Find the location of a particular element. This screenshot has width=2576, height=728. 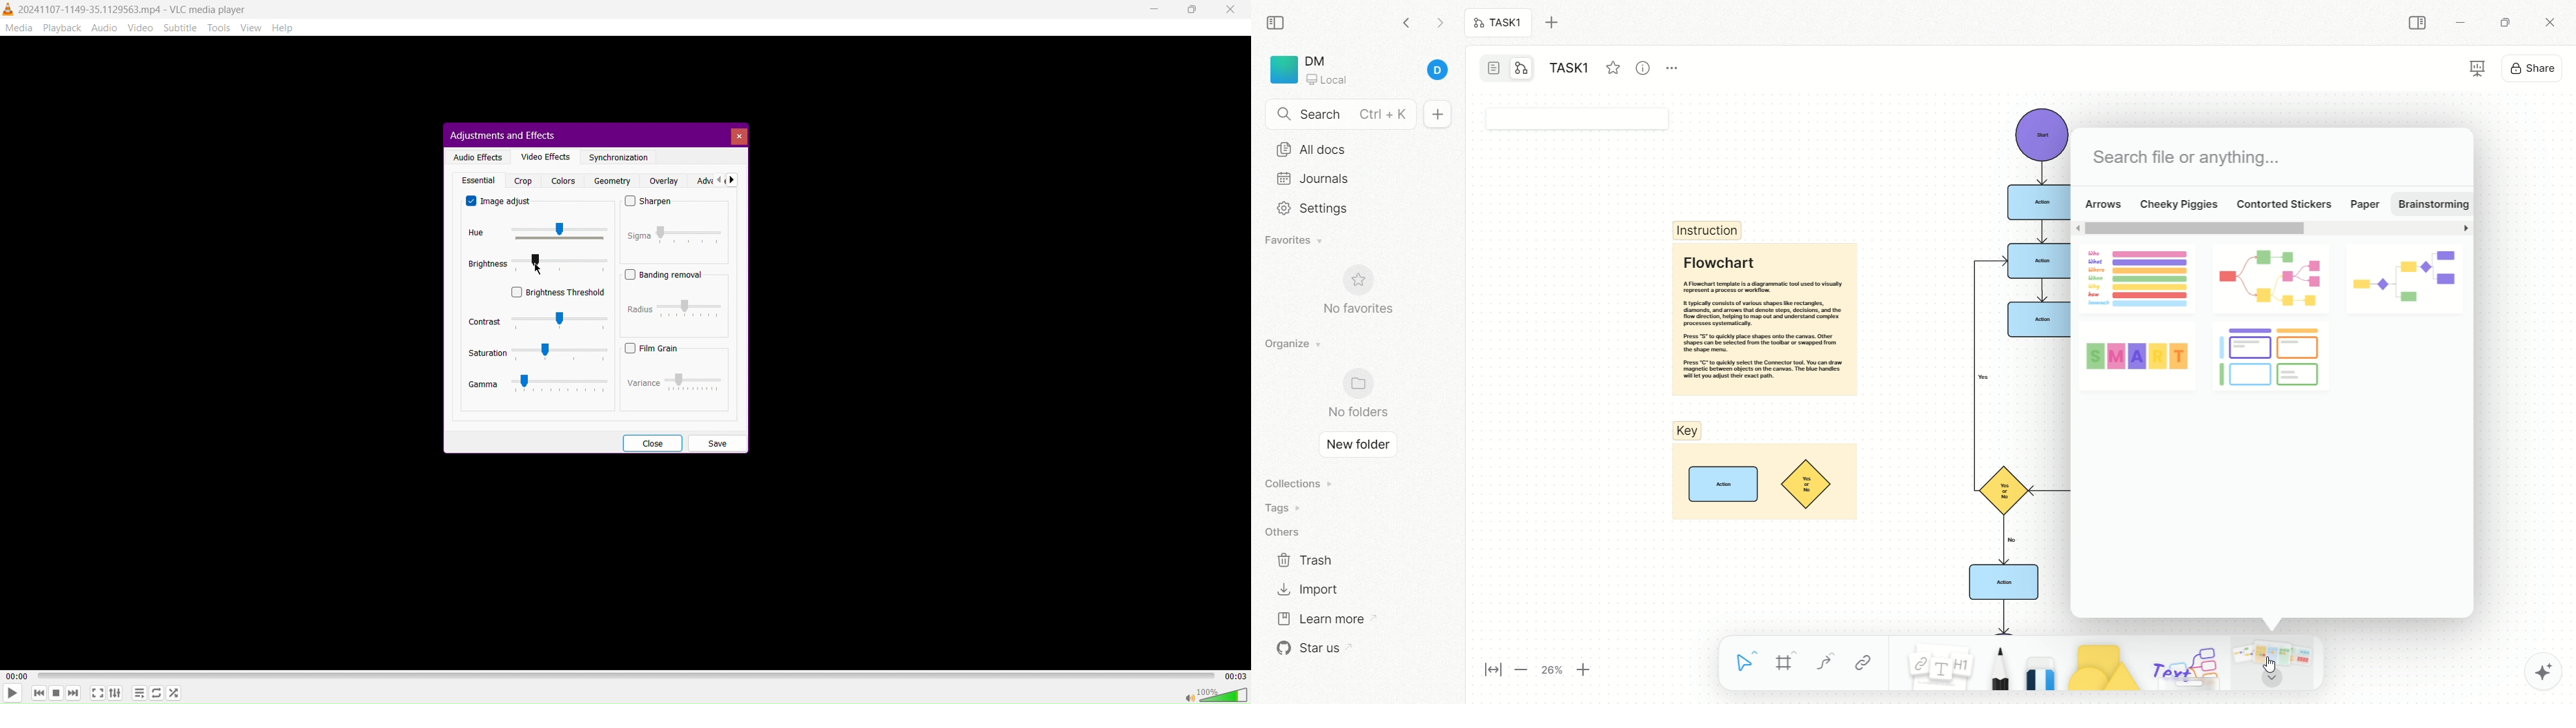

page mode is located at coordinates (1495, 70).